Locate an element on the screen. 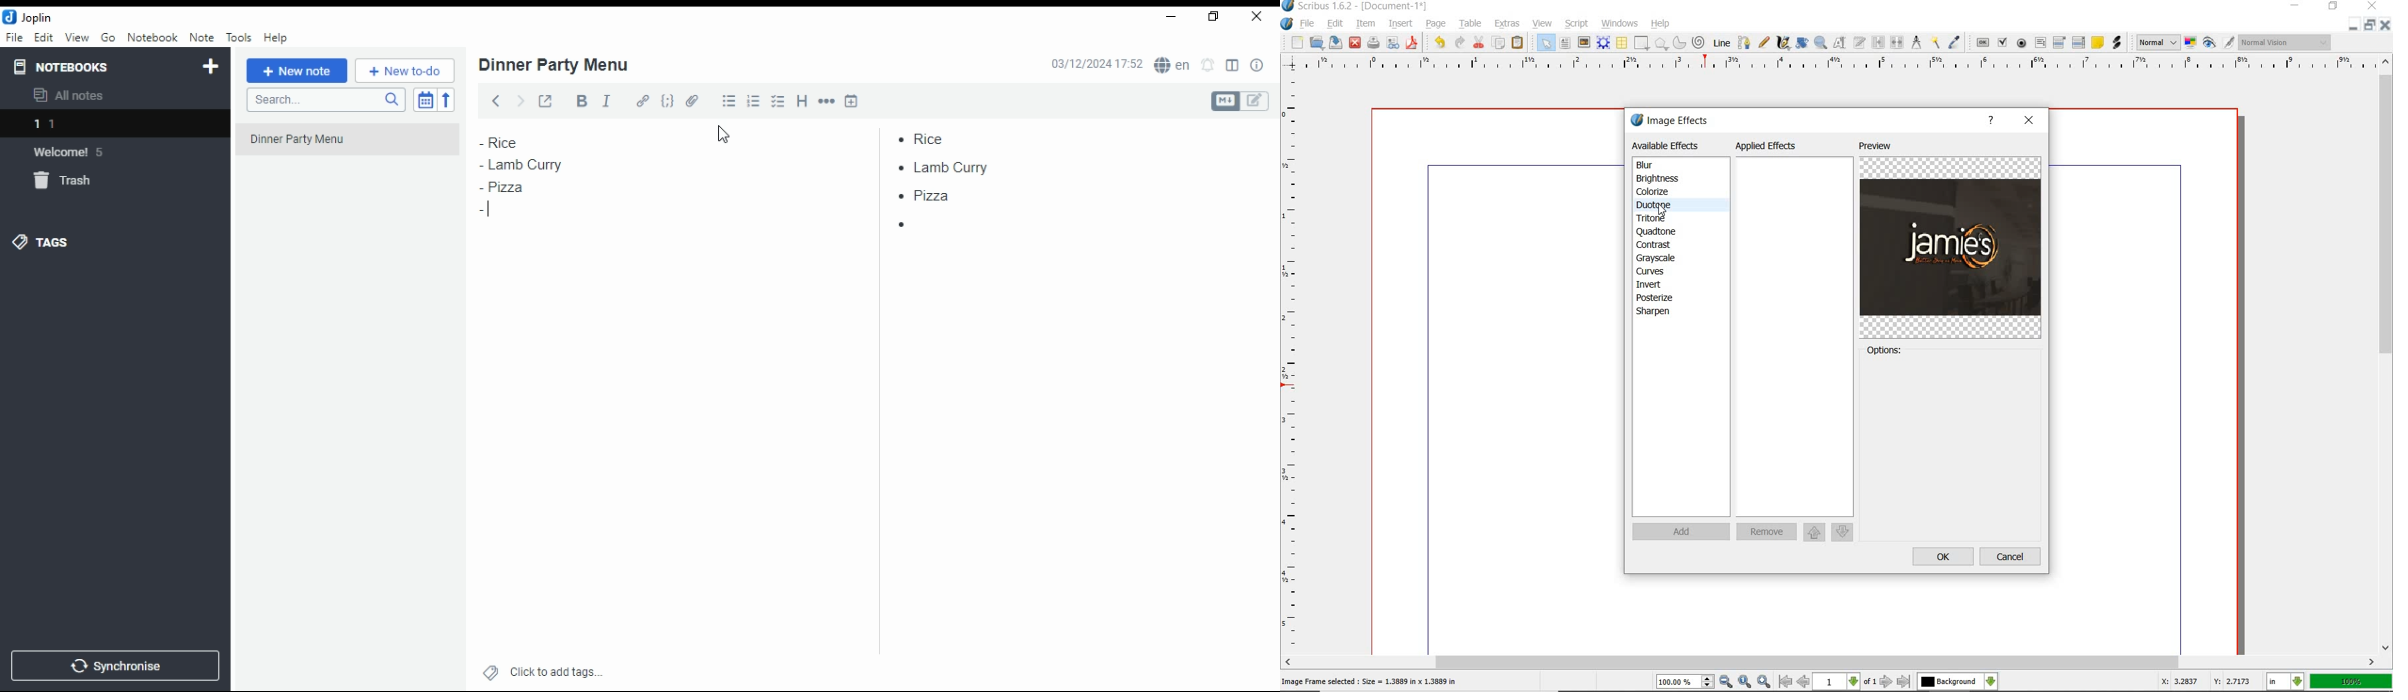  attach file is located at coordinates (695, 100).